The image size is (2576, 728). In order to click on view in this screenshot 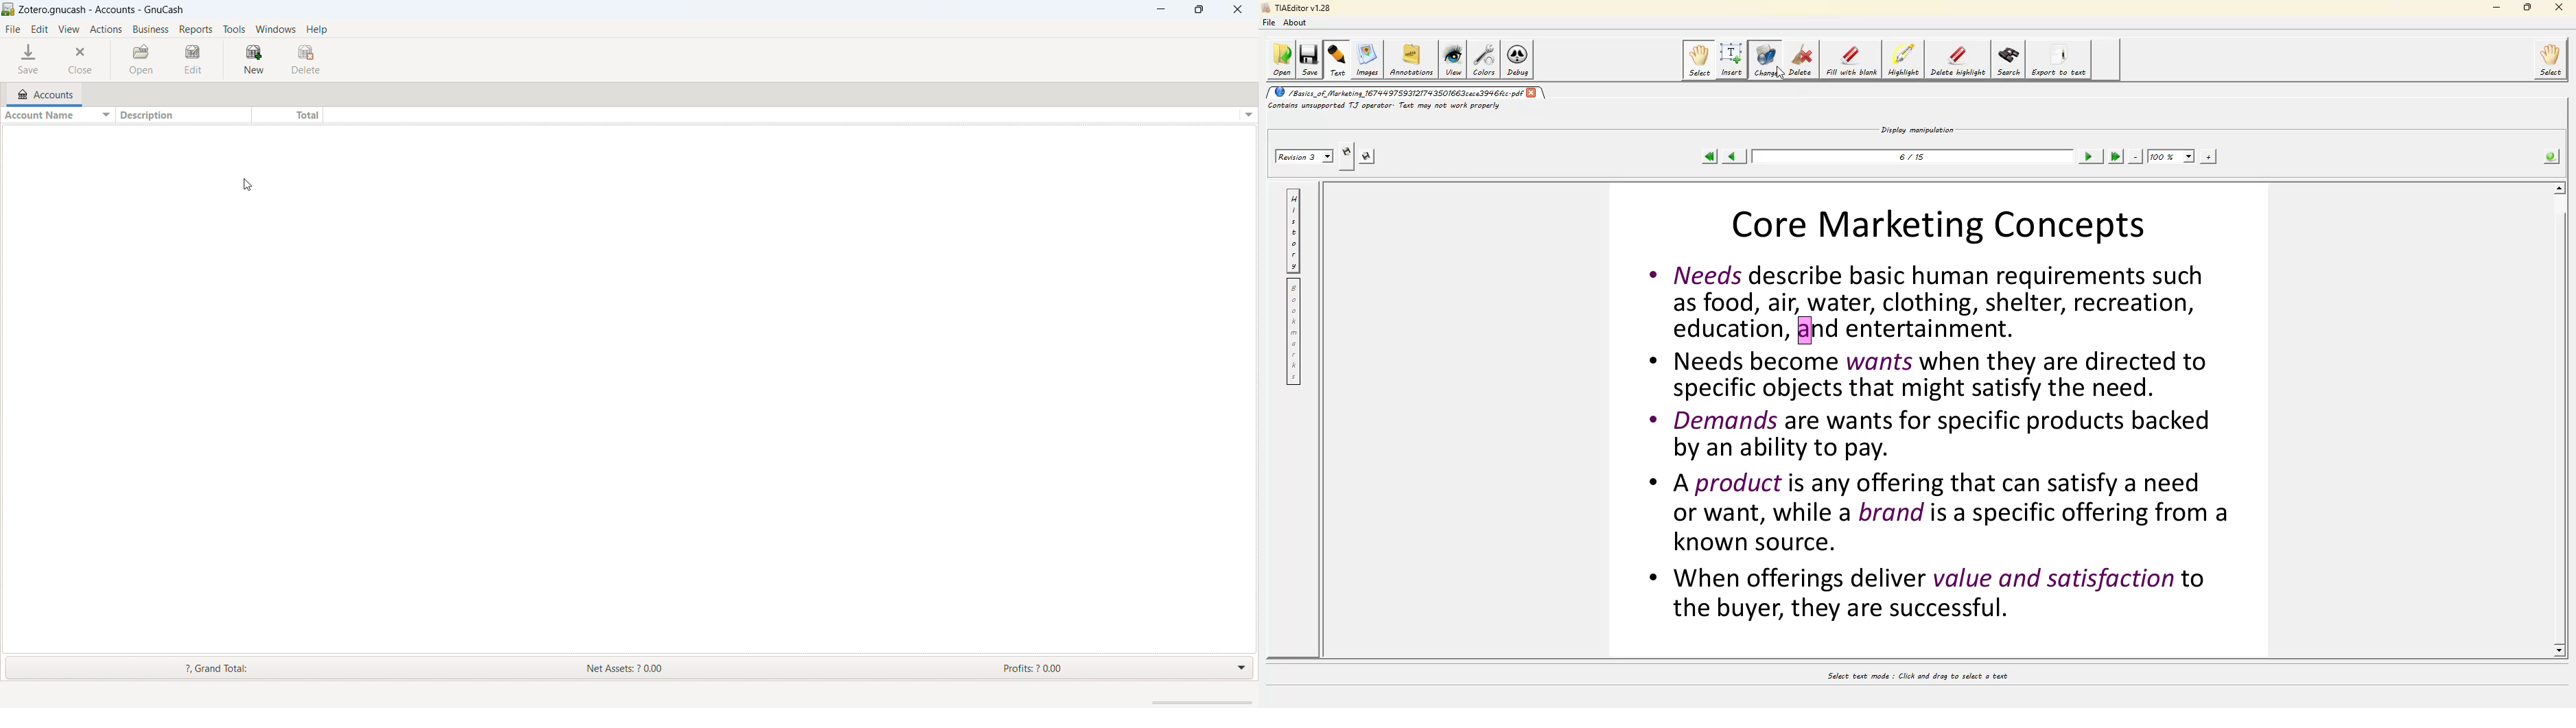, I will do `click(70, 30)`.